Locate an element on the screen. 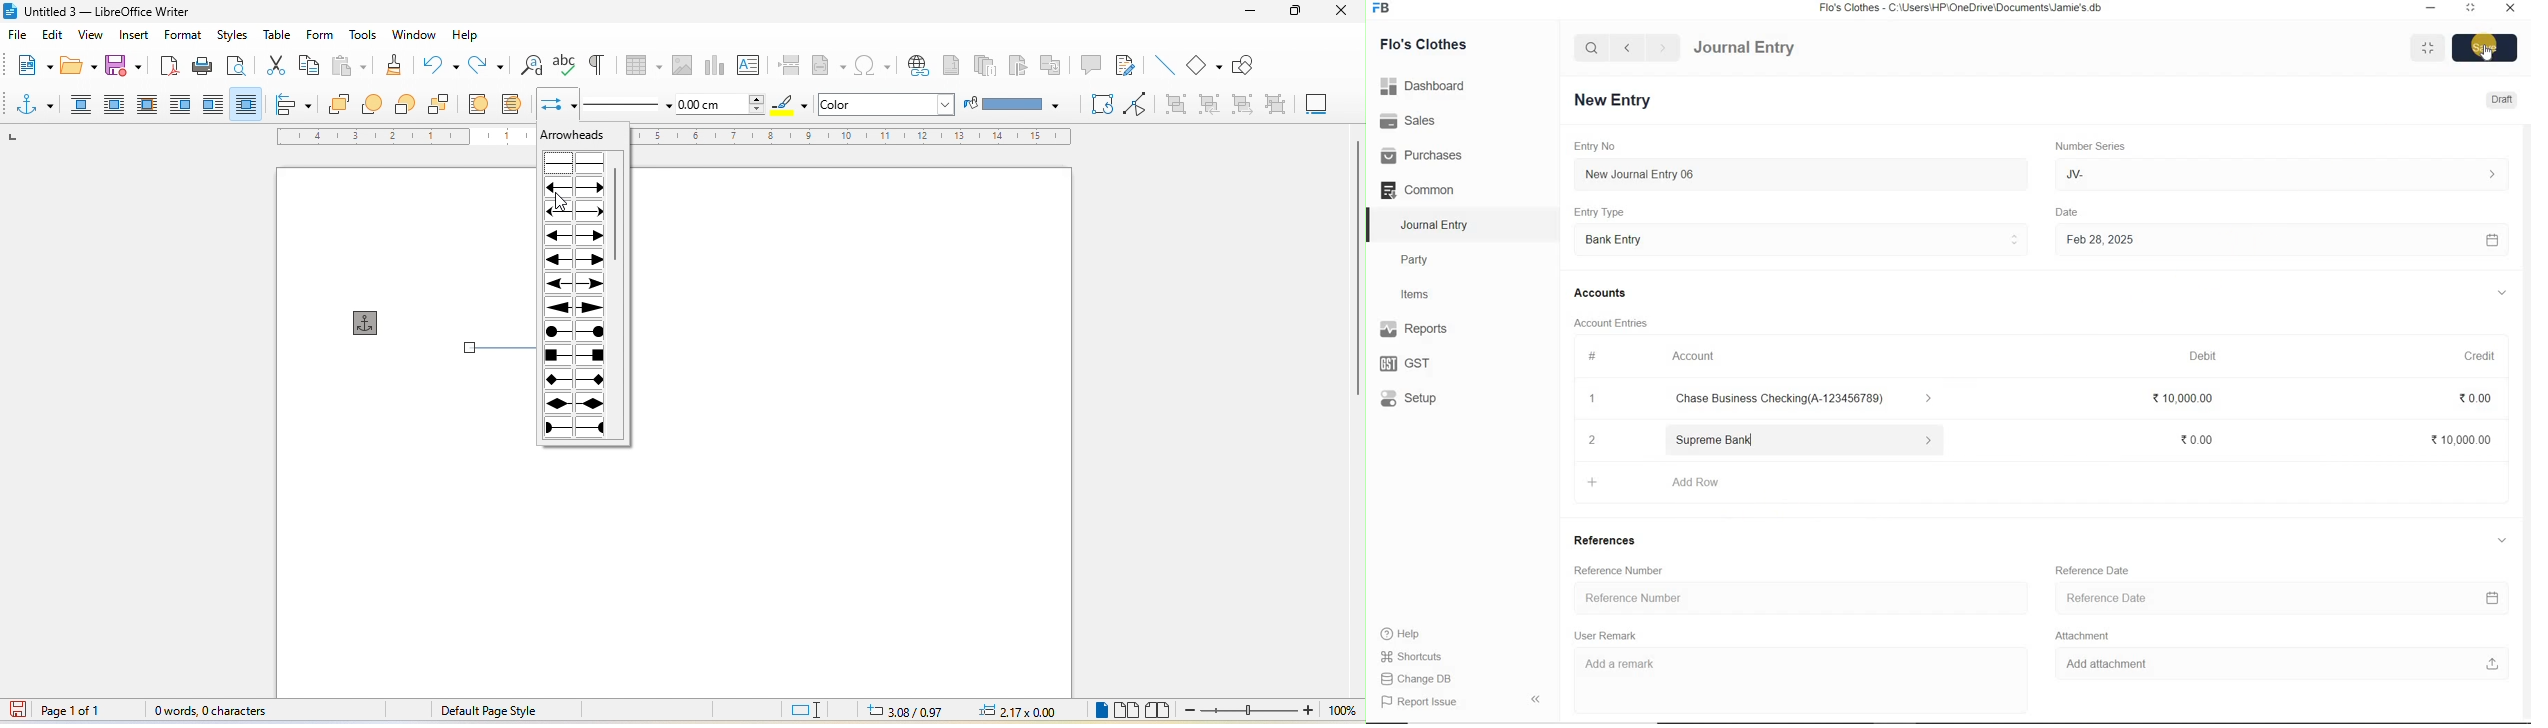 This screenshot has height=728, width=2548. book view is located at coordinates (1160, 710).